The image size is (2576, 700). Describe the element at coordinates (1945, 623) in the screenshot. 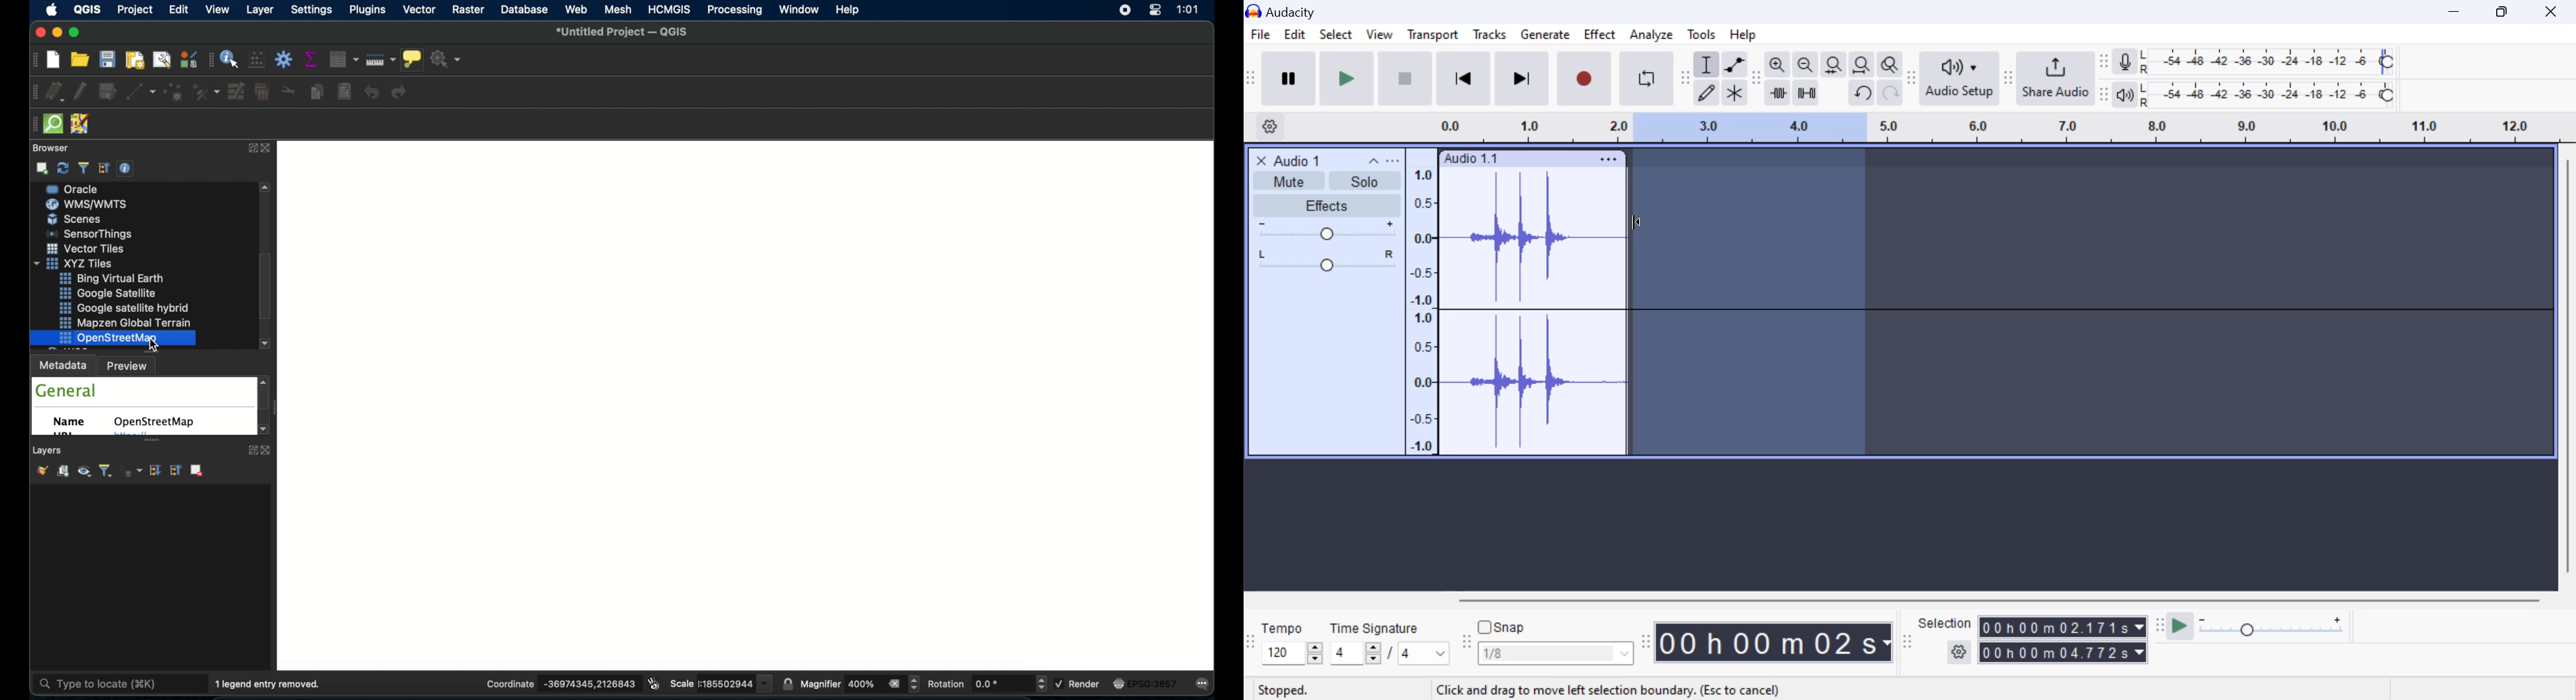

I see `Selection` at that location.